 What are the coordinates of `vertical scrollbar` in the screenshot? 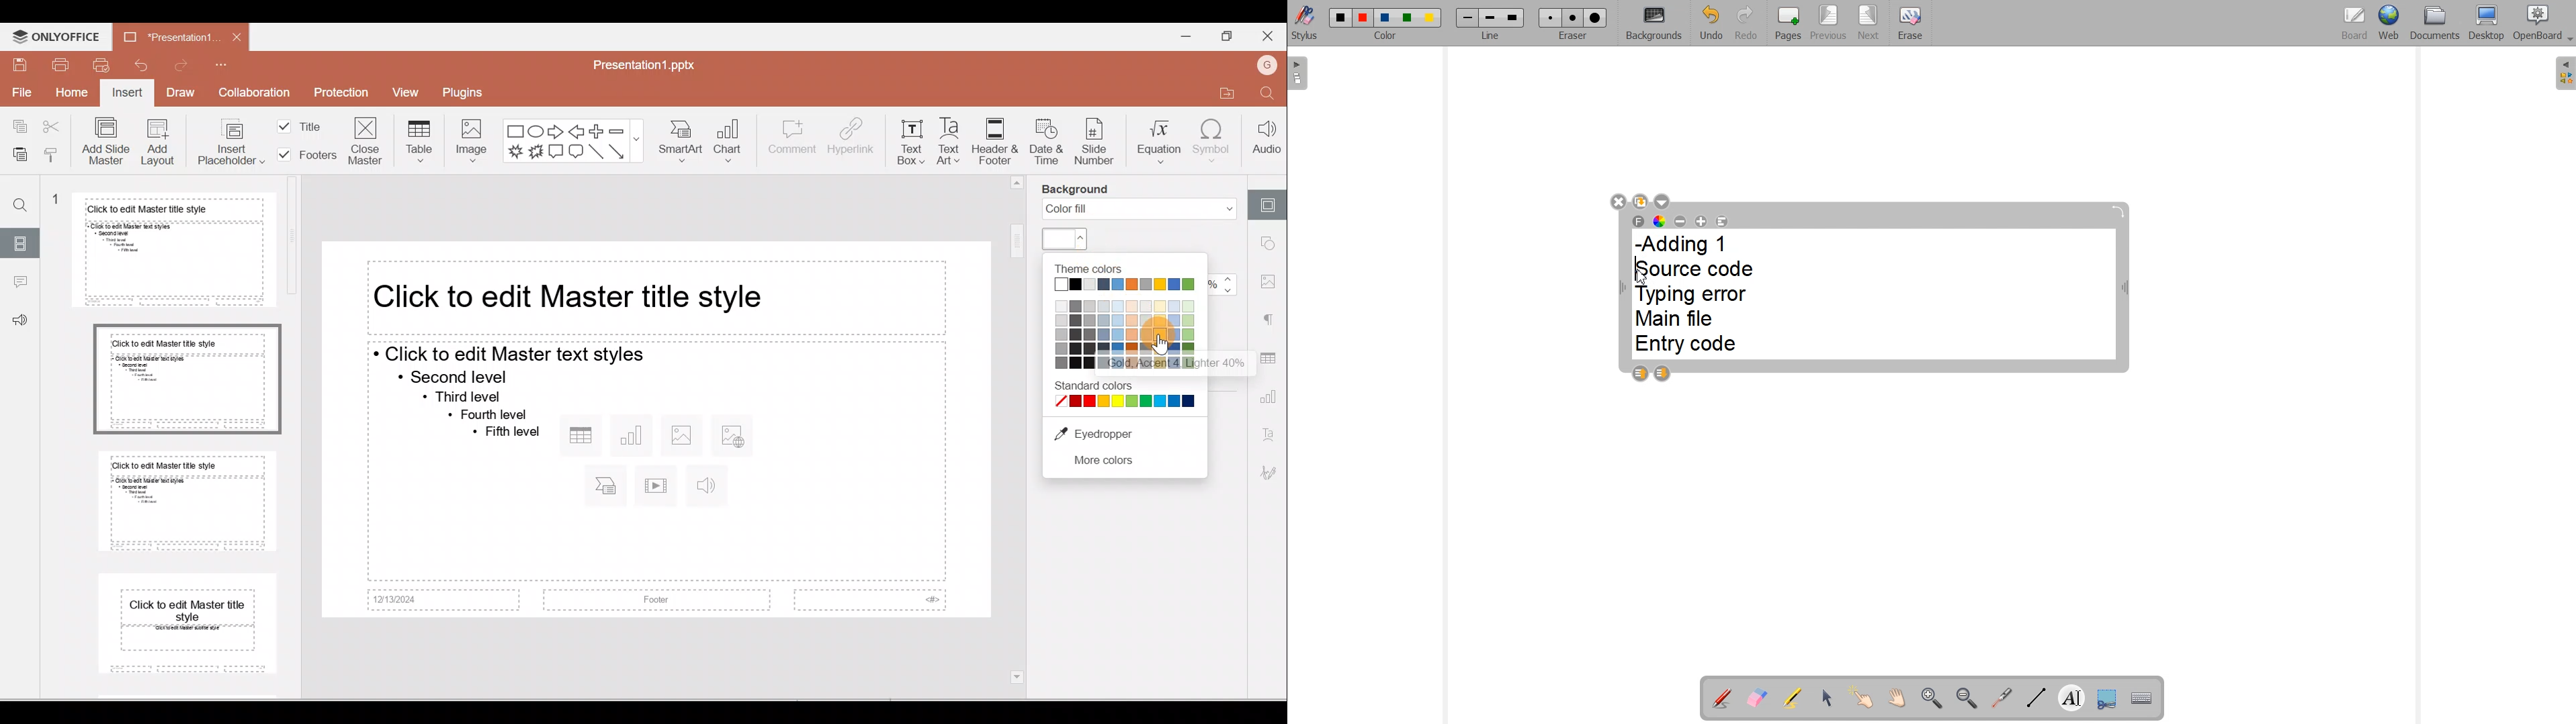 It's located at (1018, 431).